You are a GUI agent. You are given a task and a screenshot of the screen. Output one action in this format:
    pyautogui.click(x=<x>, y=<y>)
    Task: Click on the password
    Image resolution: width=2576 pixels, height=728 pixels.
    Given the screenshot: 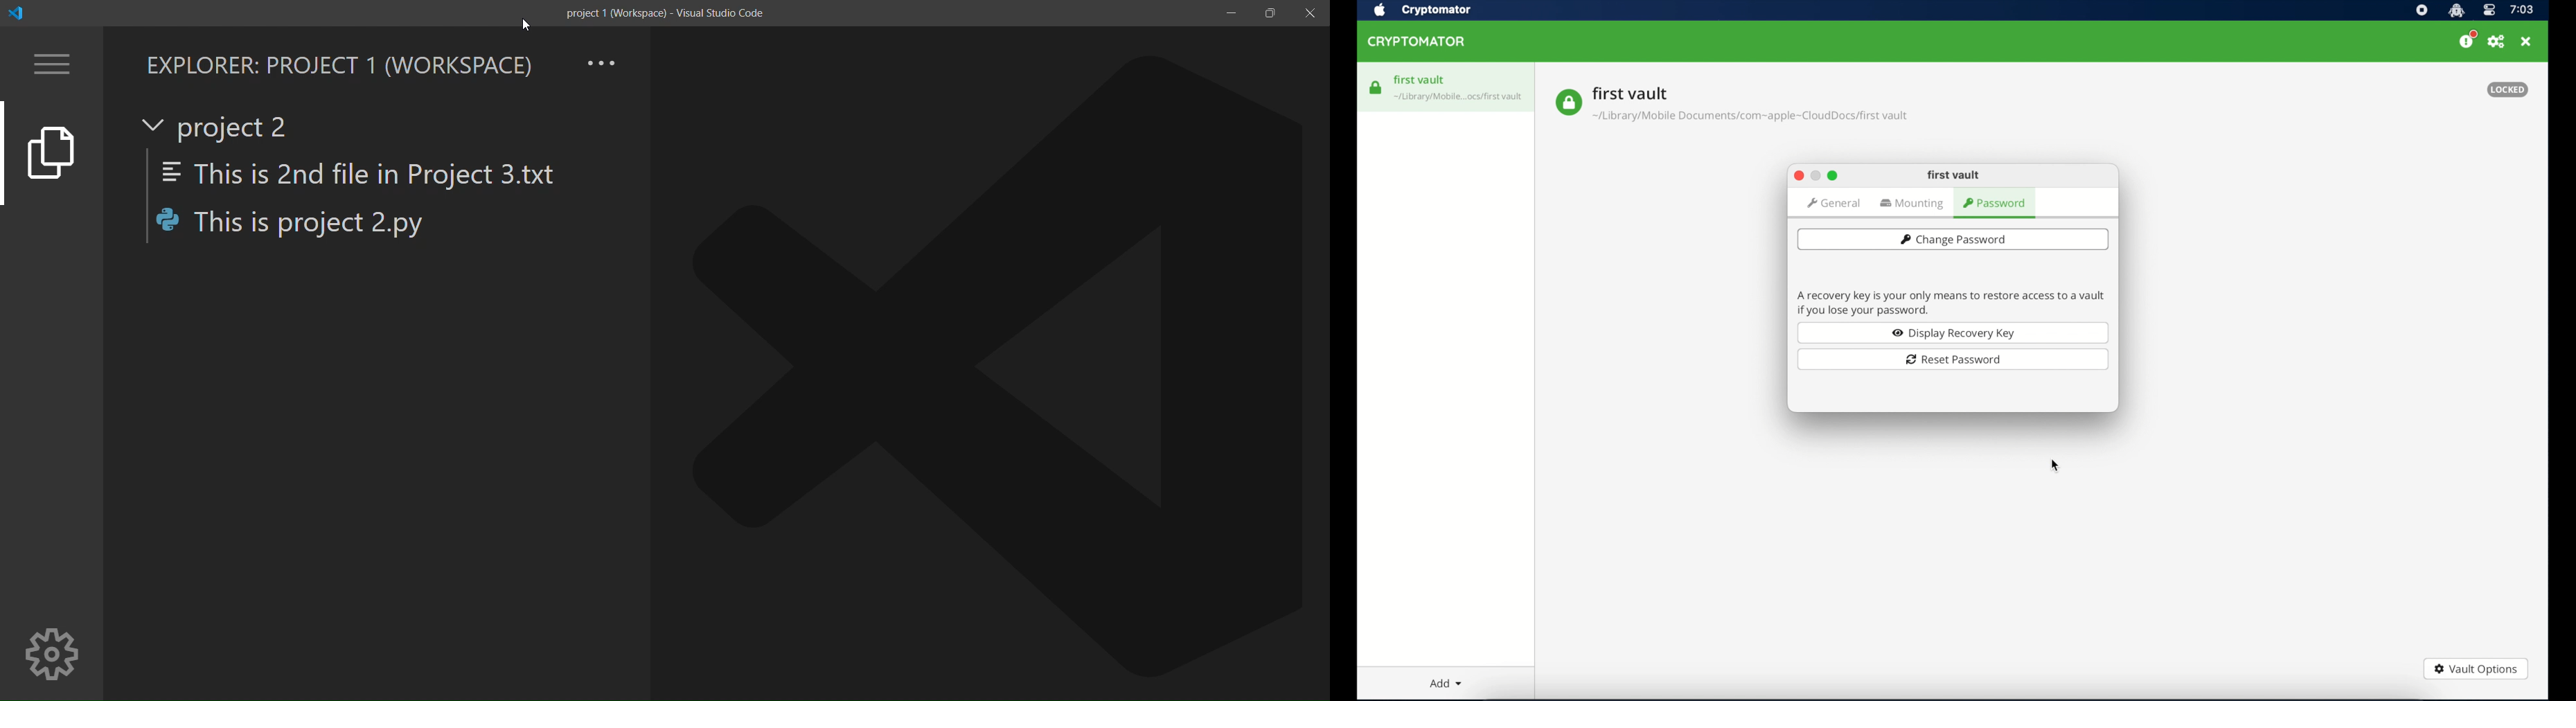 What is the action you would take?
    pyautogui.click(x=1996, y=204)
    